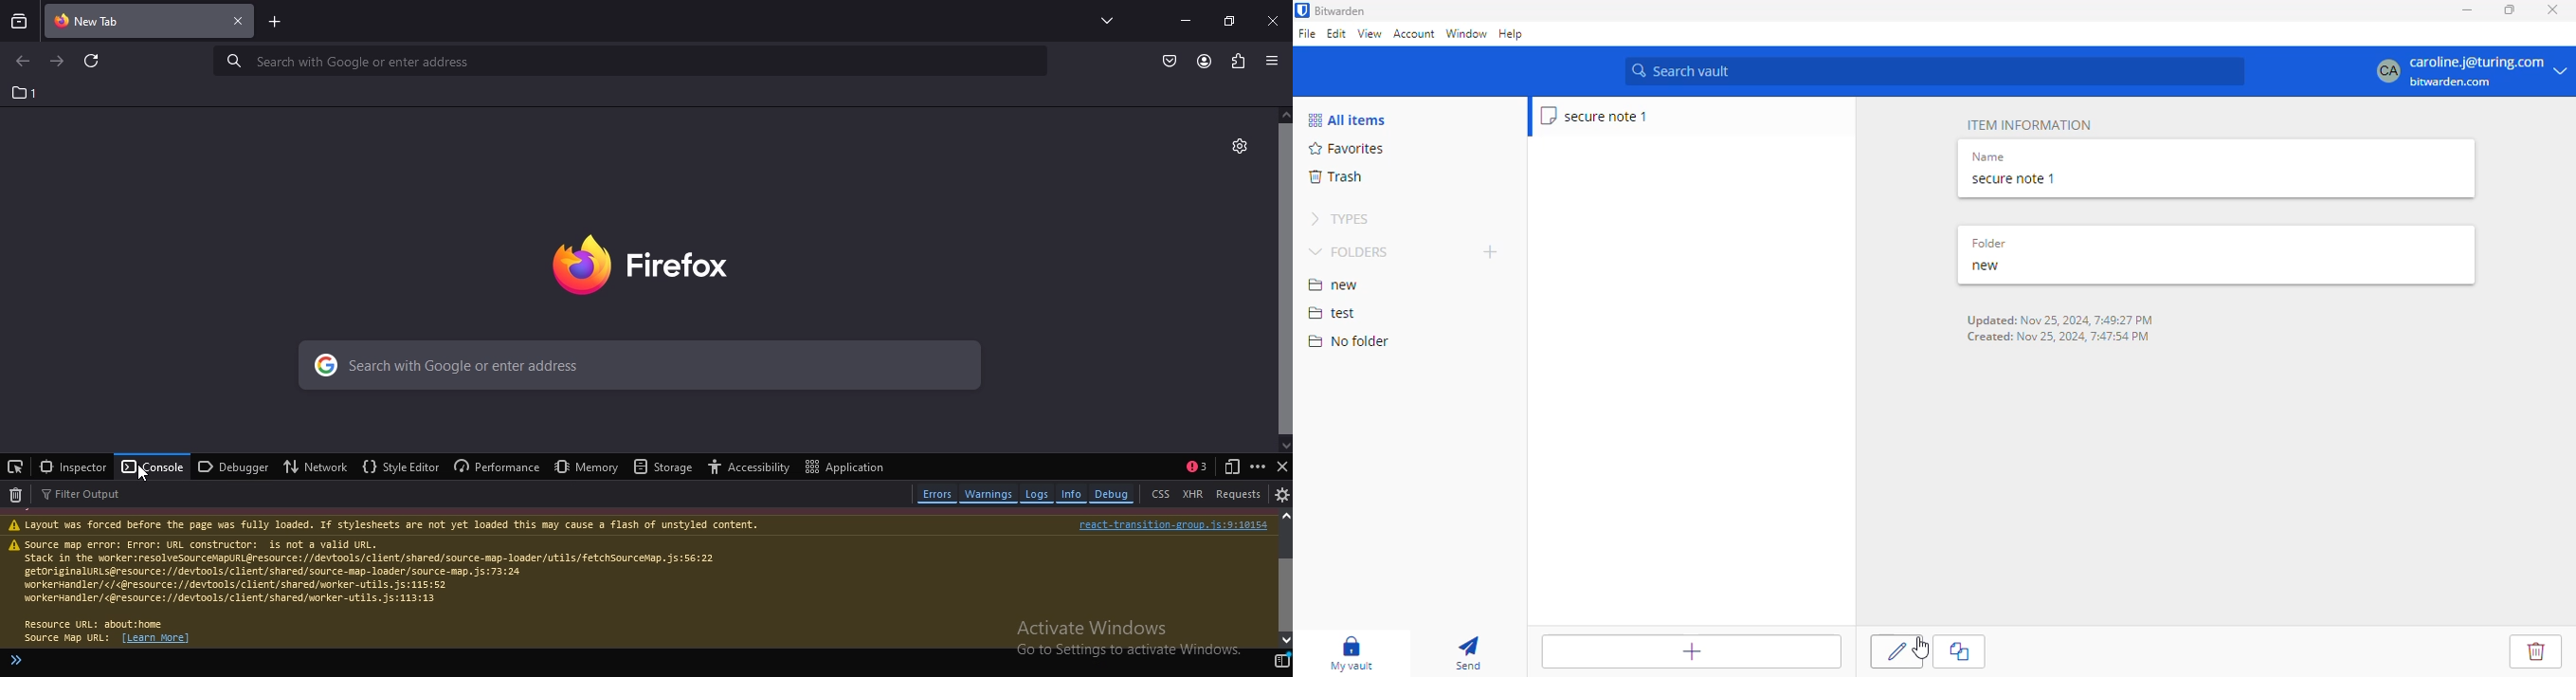 The height and width of the screenshot is (700, 2576). I want to click on close, so click(238, 22).